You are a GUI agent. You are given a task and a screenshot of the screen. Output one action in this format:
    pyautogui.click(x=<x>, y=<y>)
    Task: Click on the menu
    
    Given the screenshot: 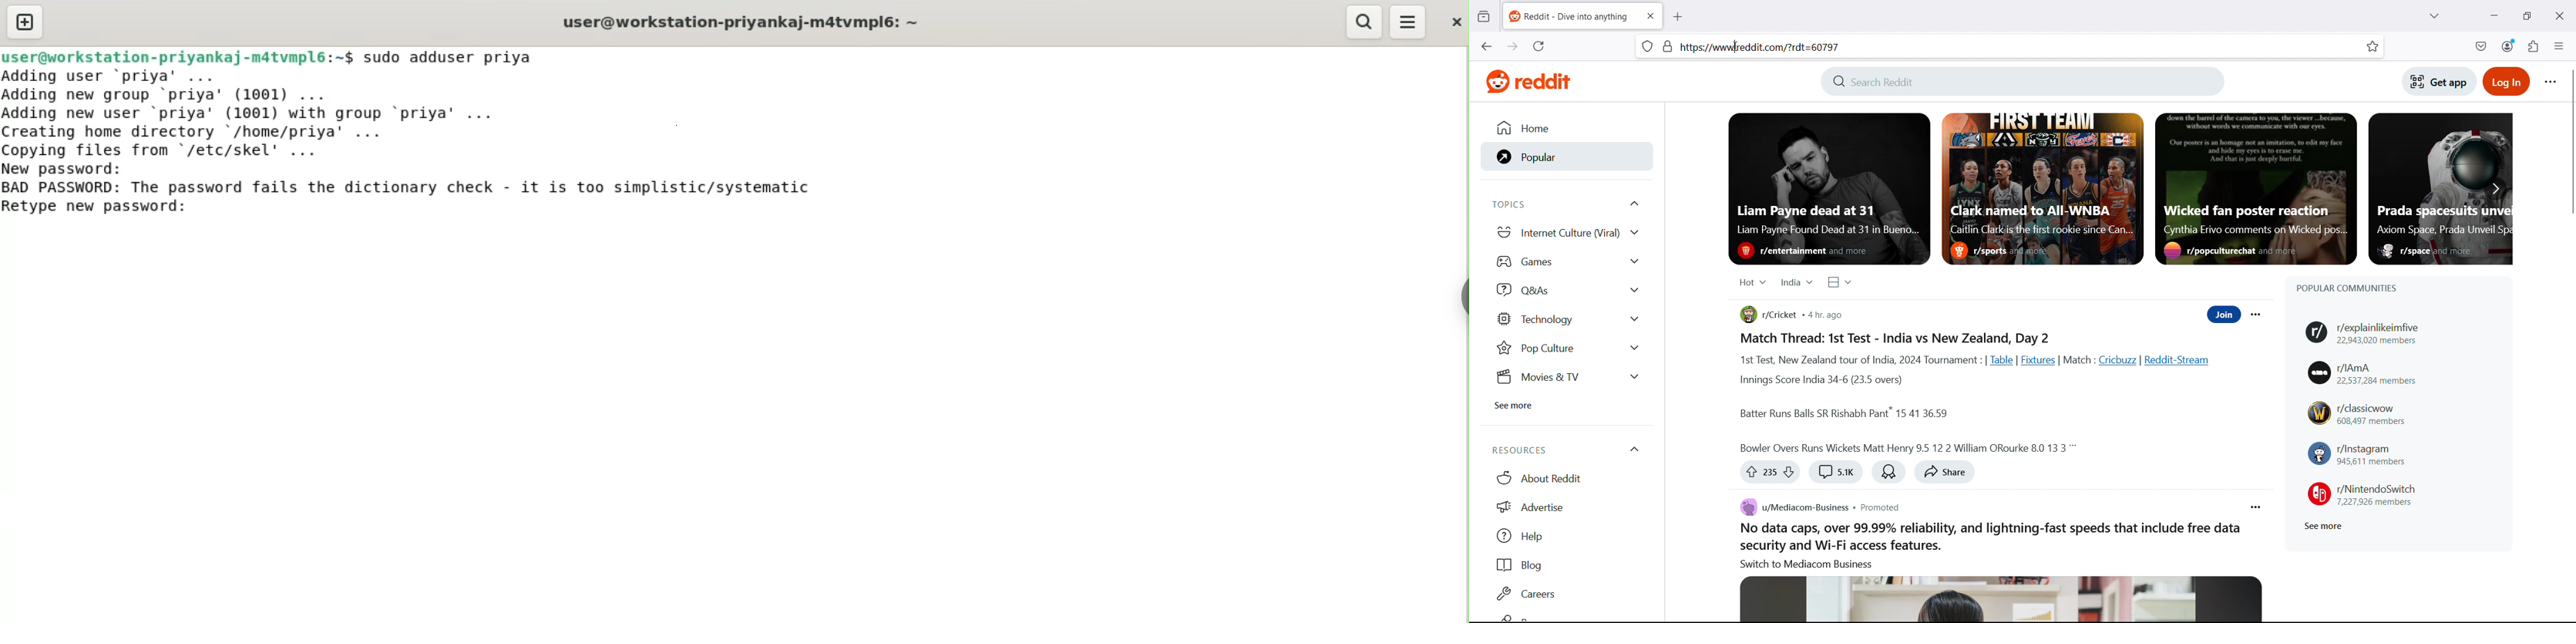 What is the action you would take?
    pyautogui.click(x=1408, y=22)
    